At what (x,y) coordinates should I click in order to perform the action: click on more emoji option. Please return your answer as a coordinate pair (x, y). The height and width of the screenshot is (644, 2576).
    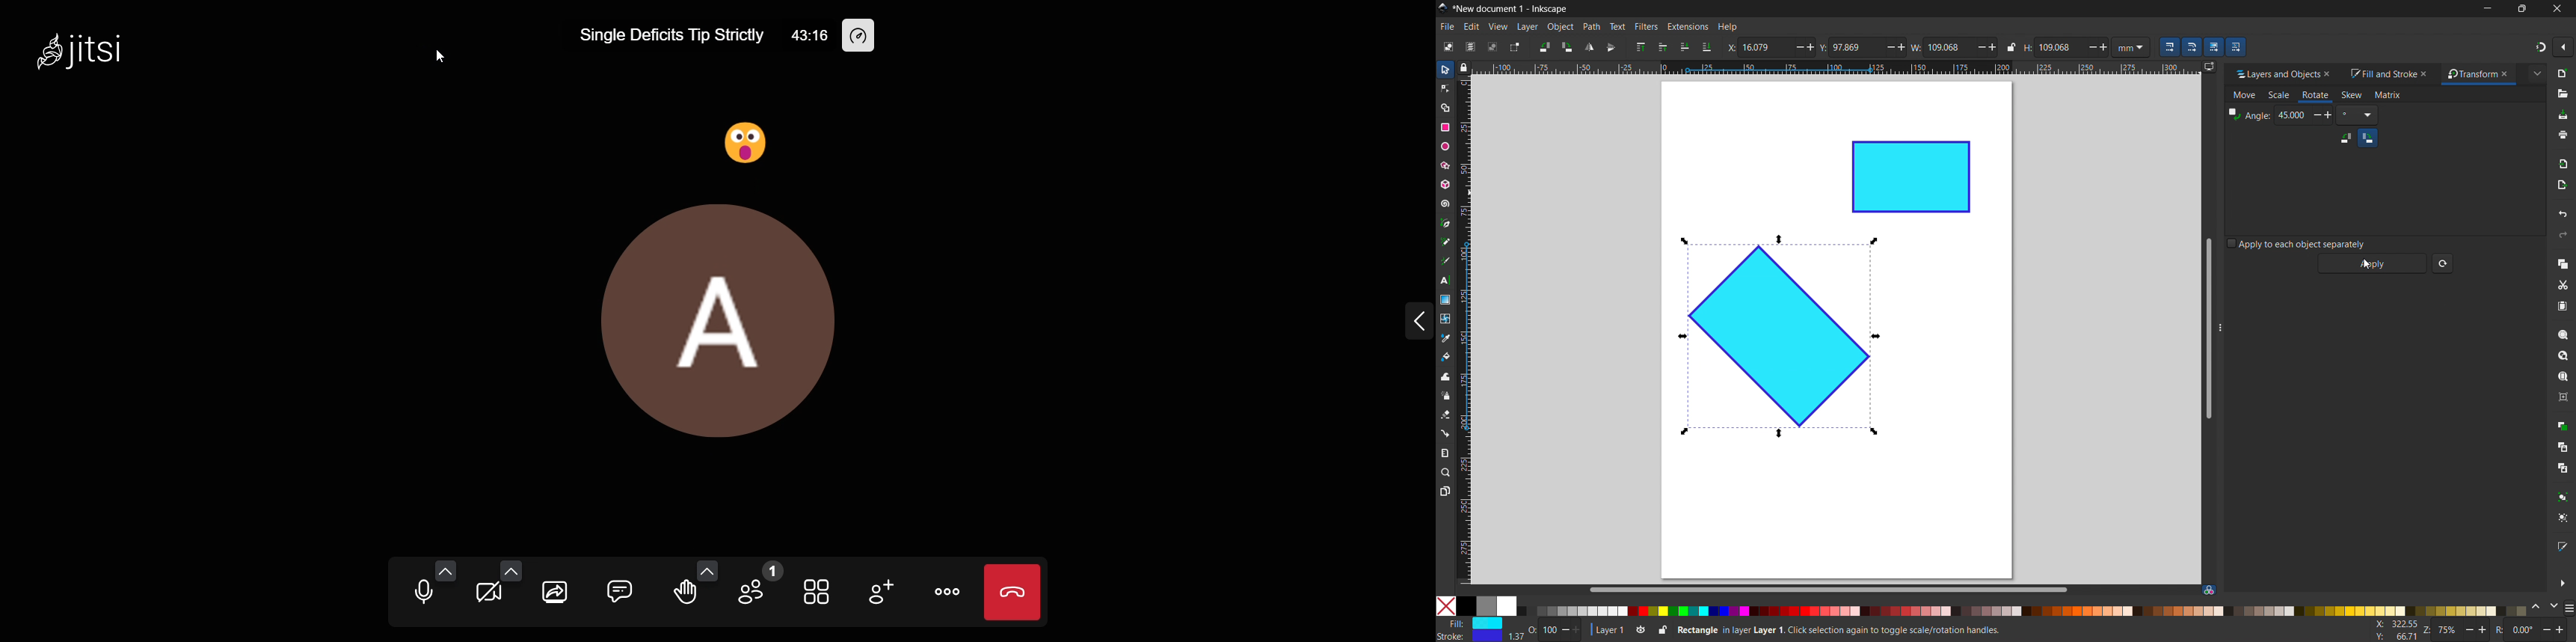
    Looking at the image, I should click on (705, 572).